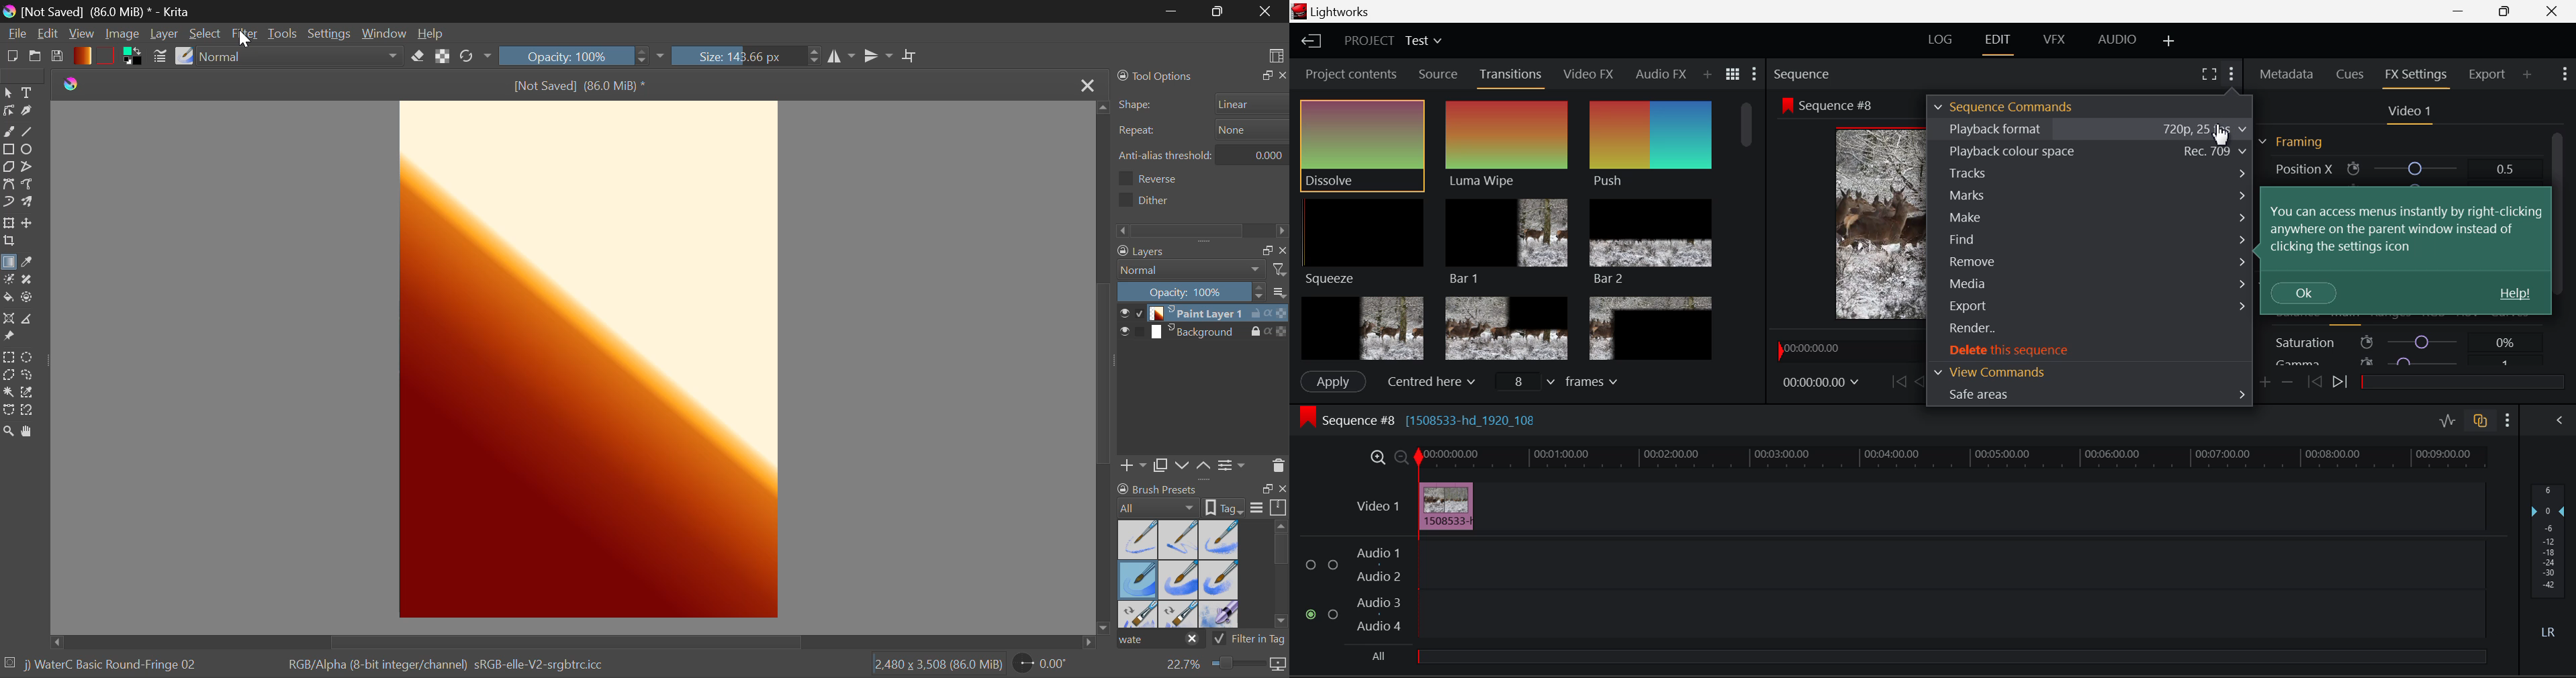 This screenshot has width=2576, height=700. I want to click on Line, so click(32, 131).